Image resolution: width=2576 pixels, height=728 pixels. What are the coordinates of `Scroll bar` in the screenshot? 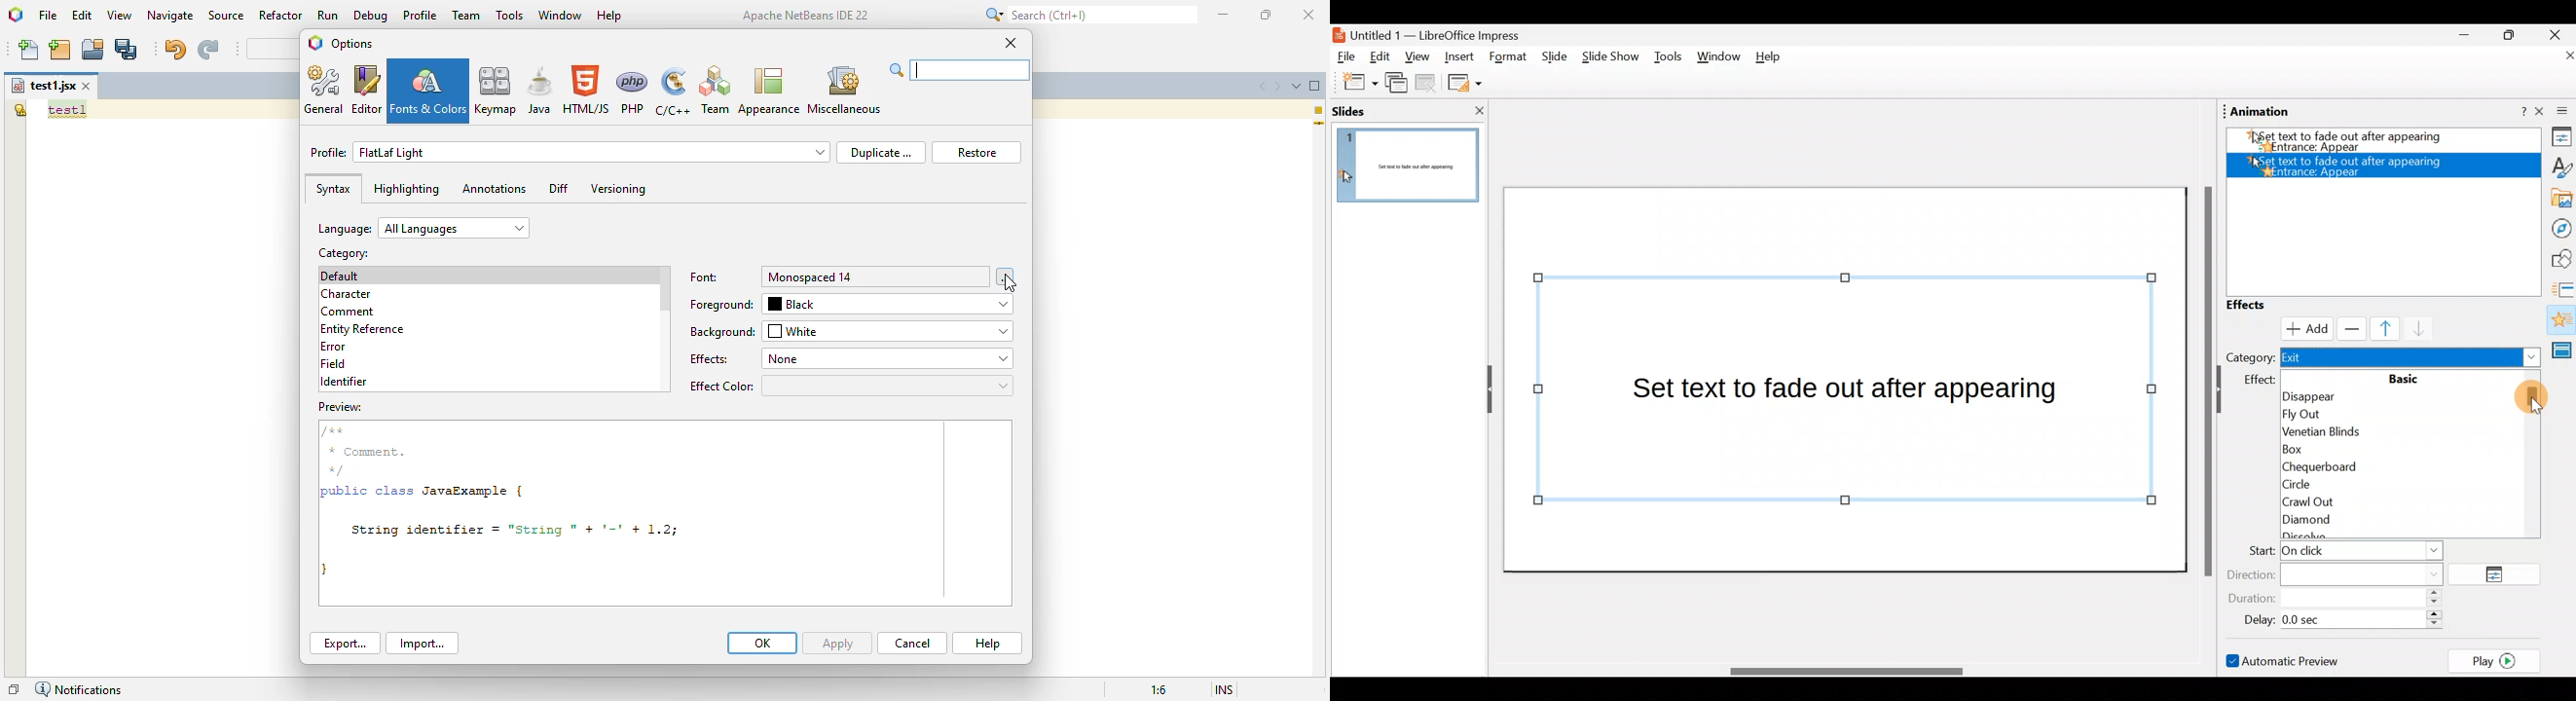 It's located at (2205, 380).